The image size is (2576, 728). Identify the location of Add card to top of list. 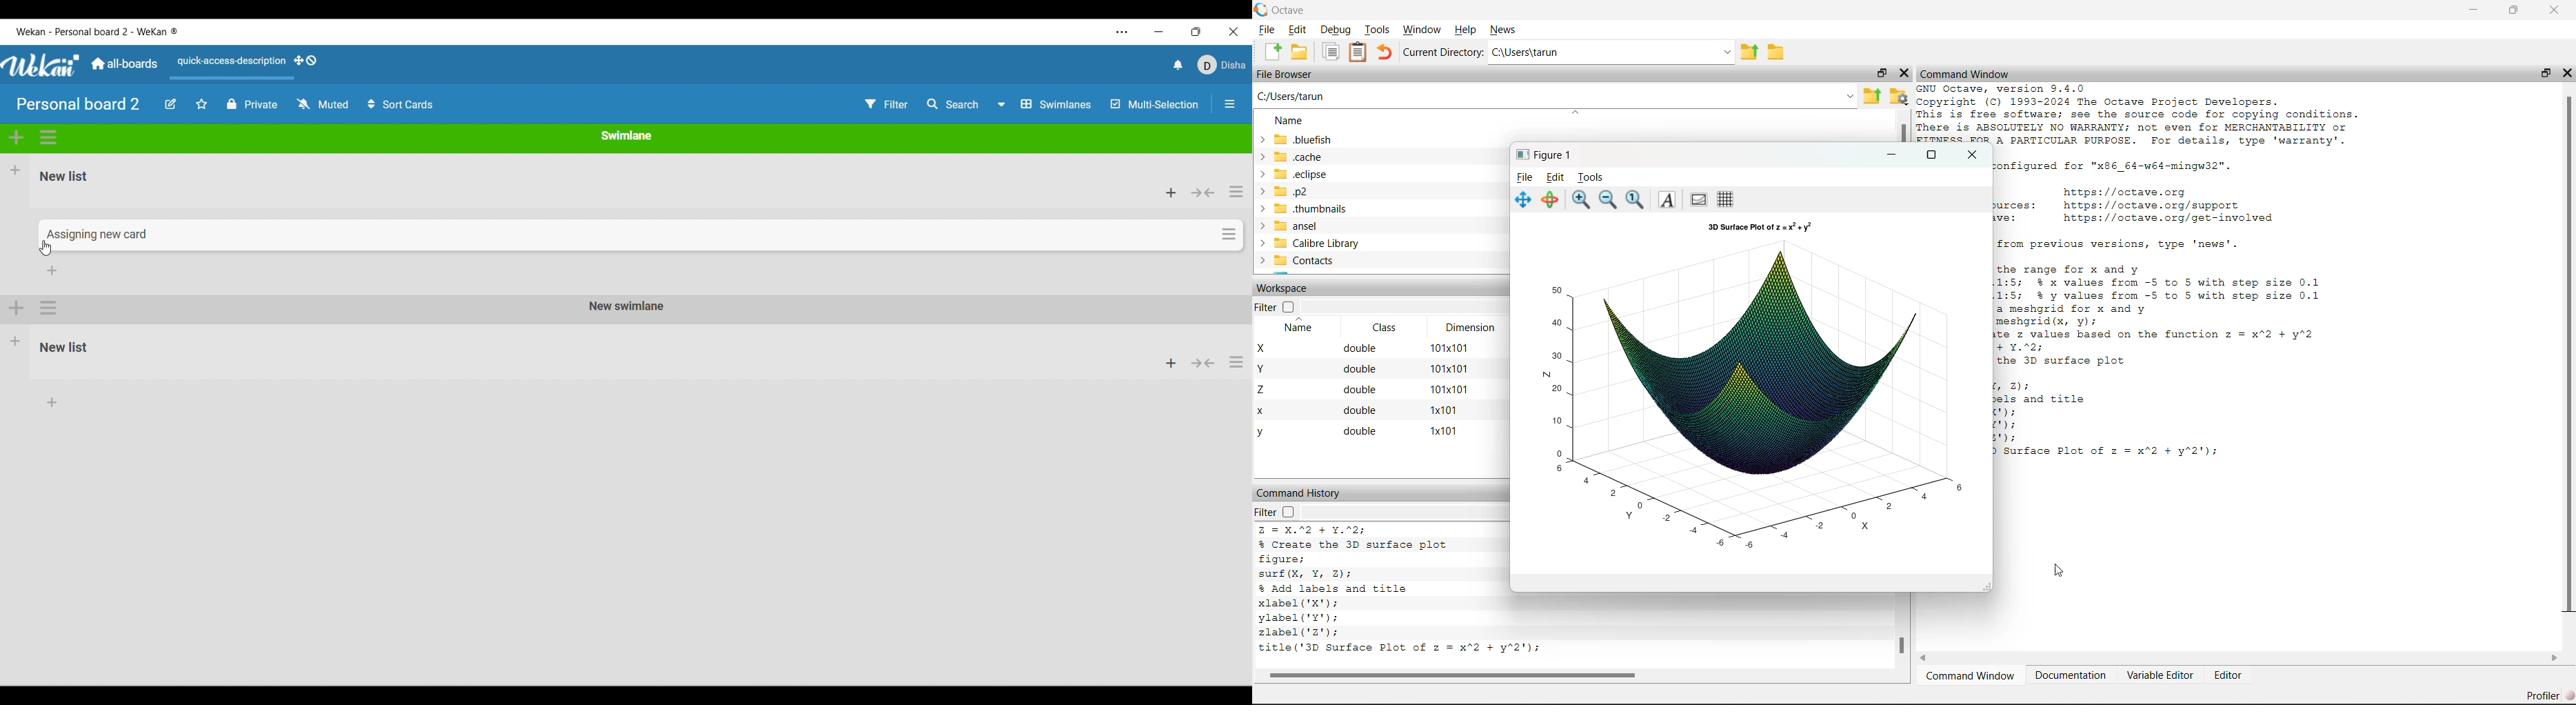
(1173, 193).